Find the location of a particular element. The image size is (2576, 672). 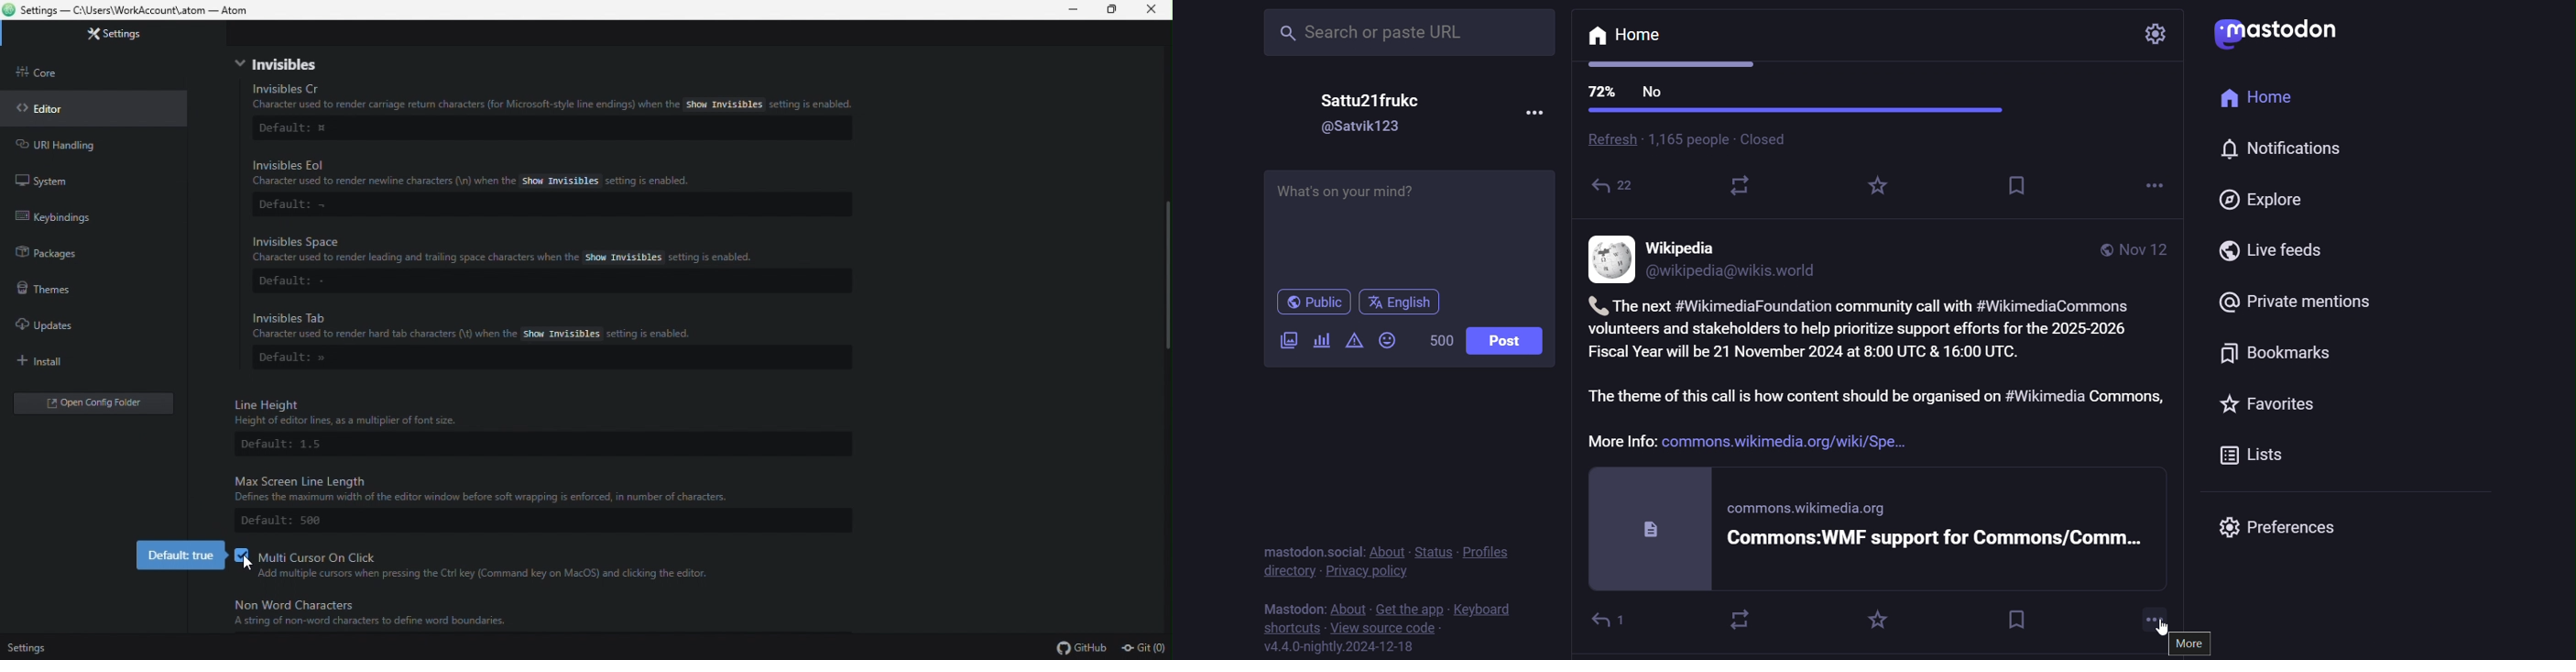

search is located at coordinates (1412, 30).